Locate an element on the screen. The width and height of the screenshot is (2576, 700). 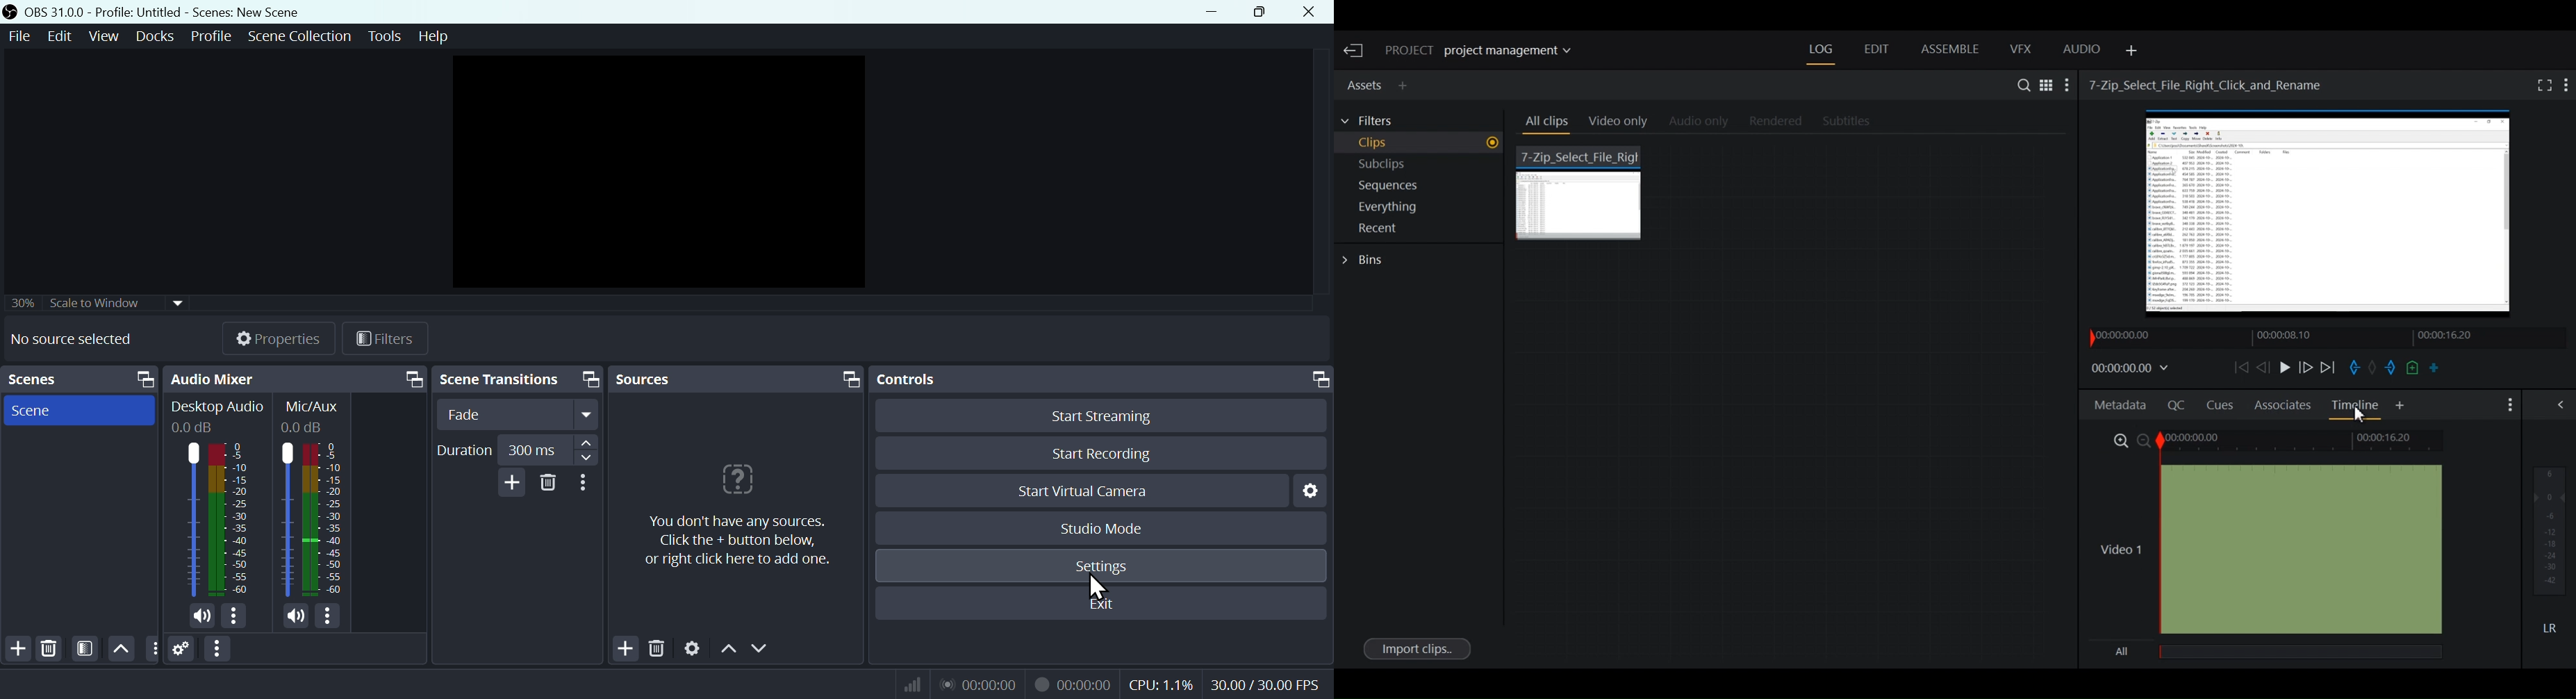
Show Clips in current project is located at coordinates (1421, 144).